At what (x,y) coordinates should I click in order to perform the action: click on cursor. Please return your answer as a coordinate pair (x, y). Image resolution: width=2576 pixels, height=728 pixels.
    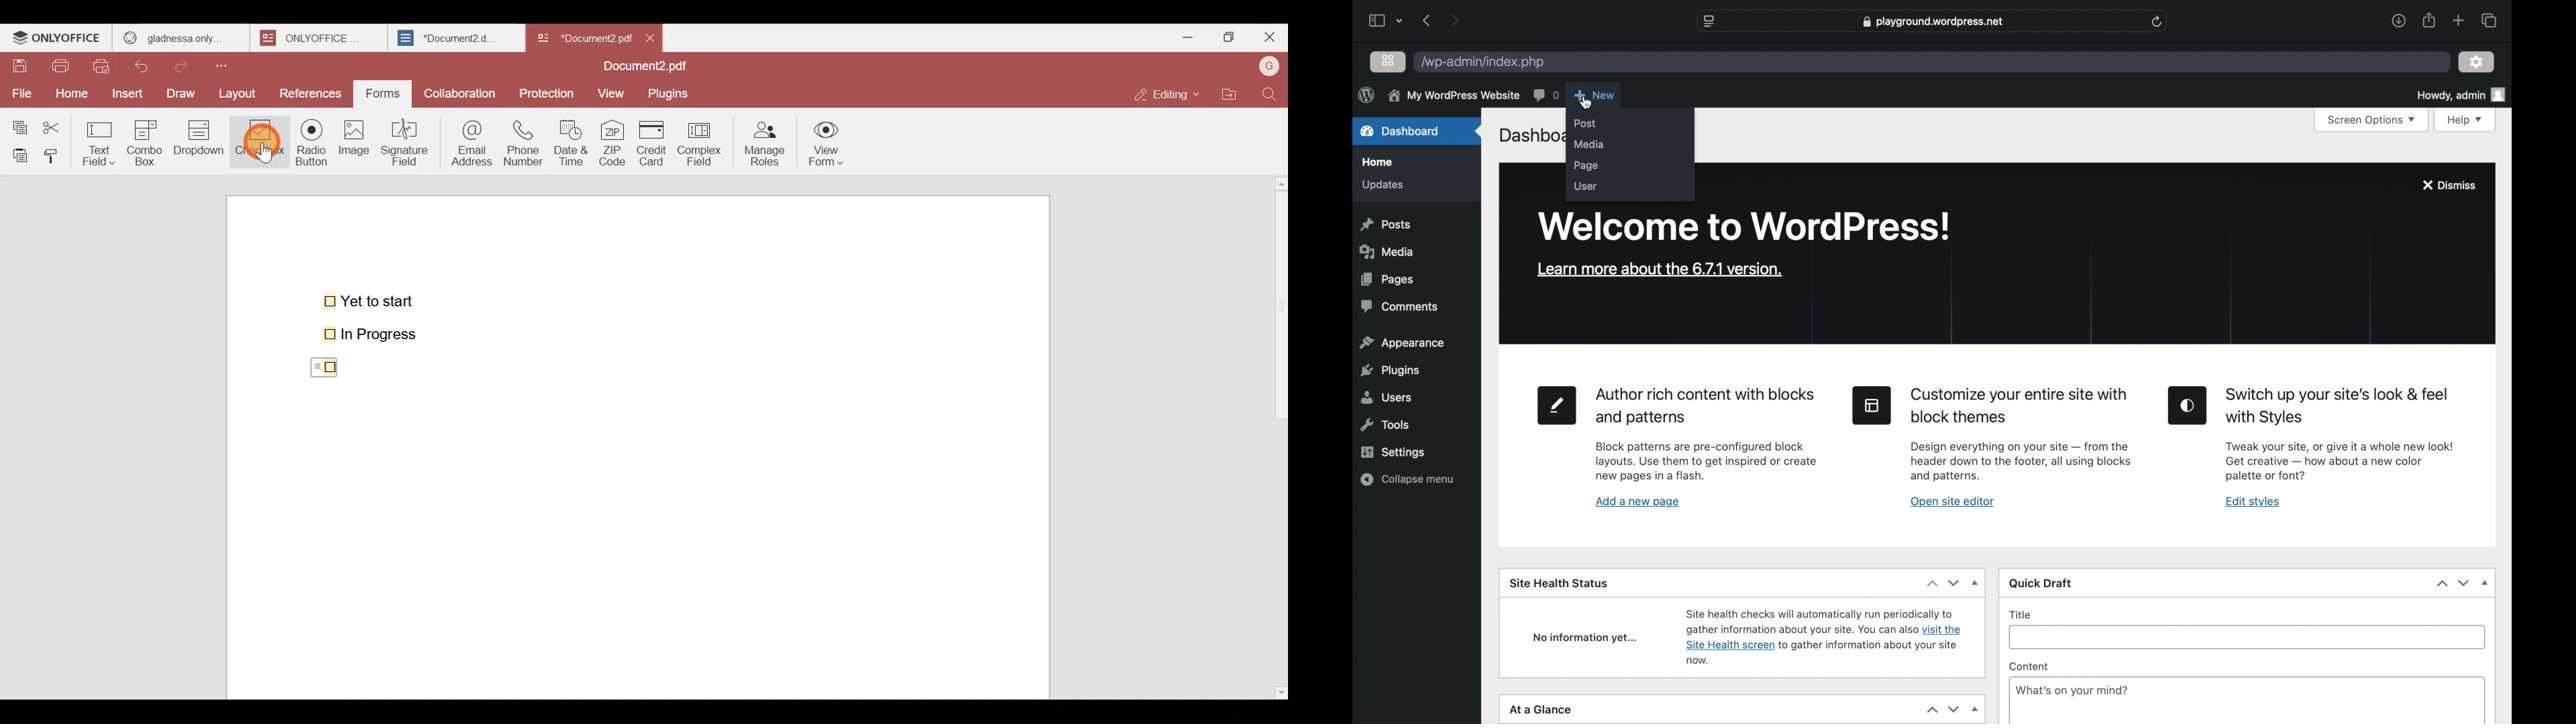
    Looking at the image, I should click on (1587, 103).